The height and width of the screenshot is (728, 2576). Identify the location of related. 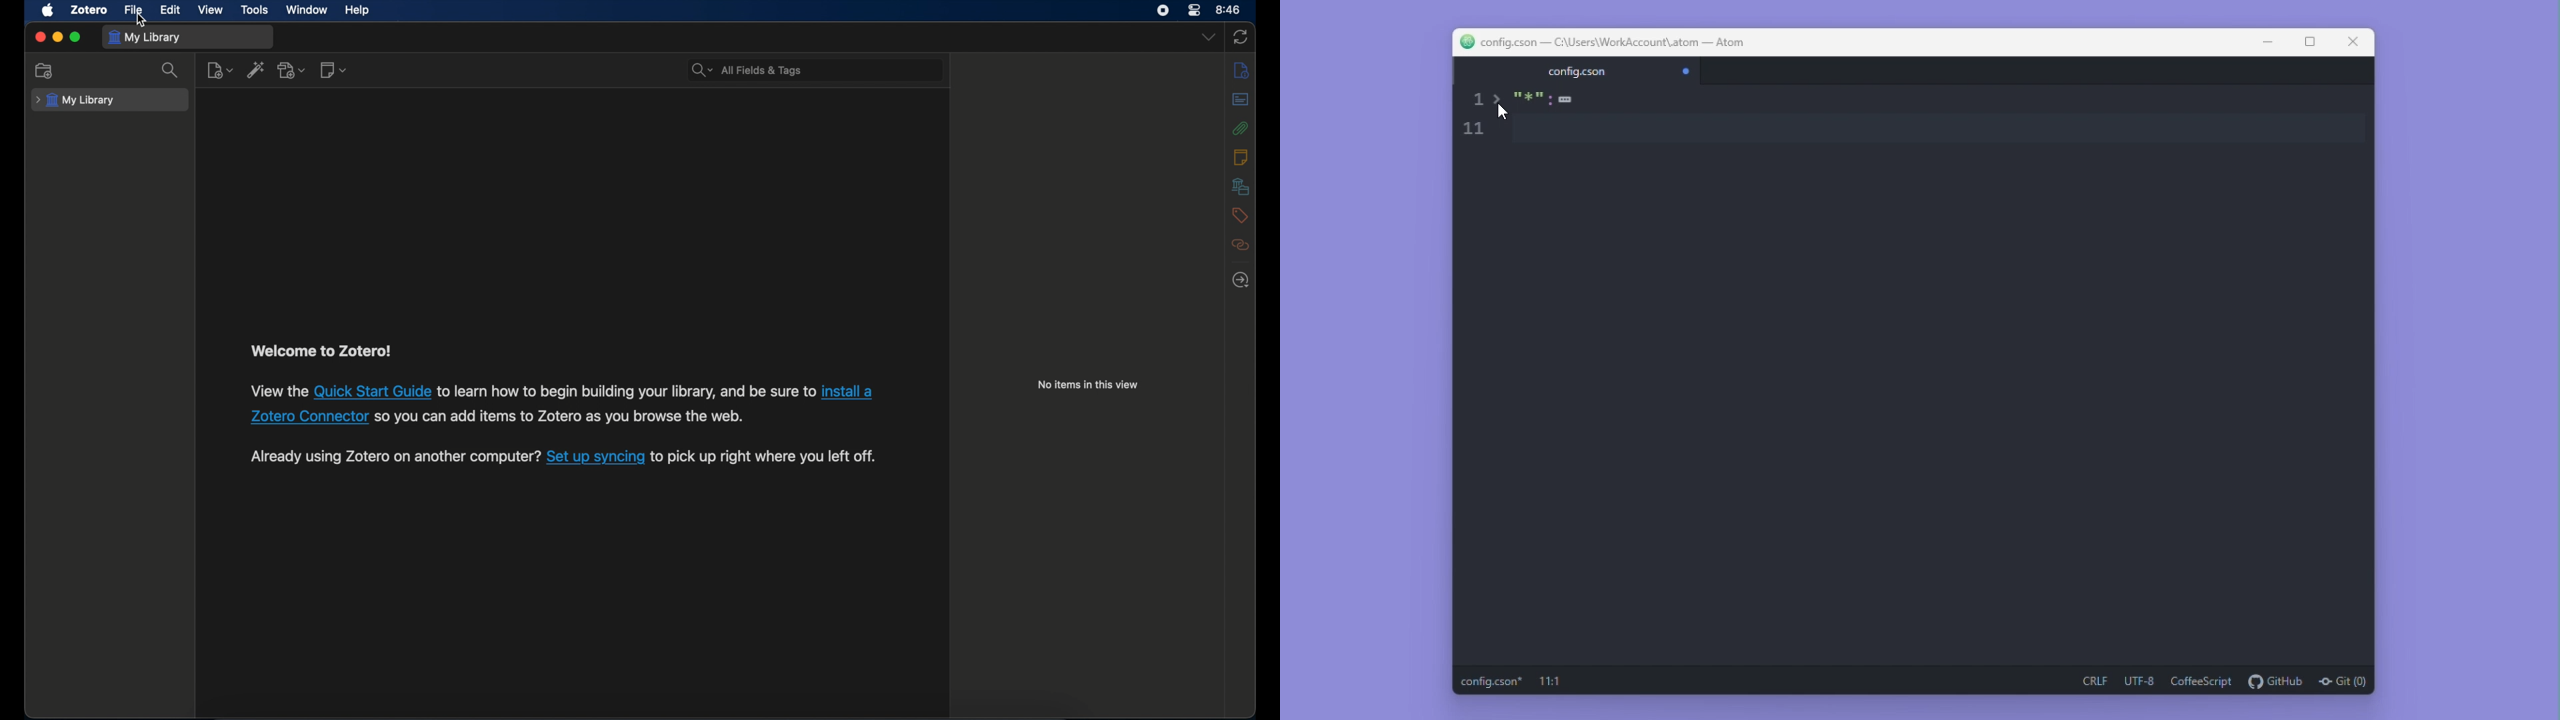
(1241, 245).